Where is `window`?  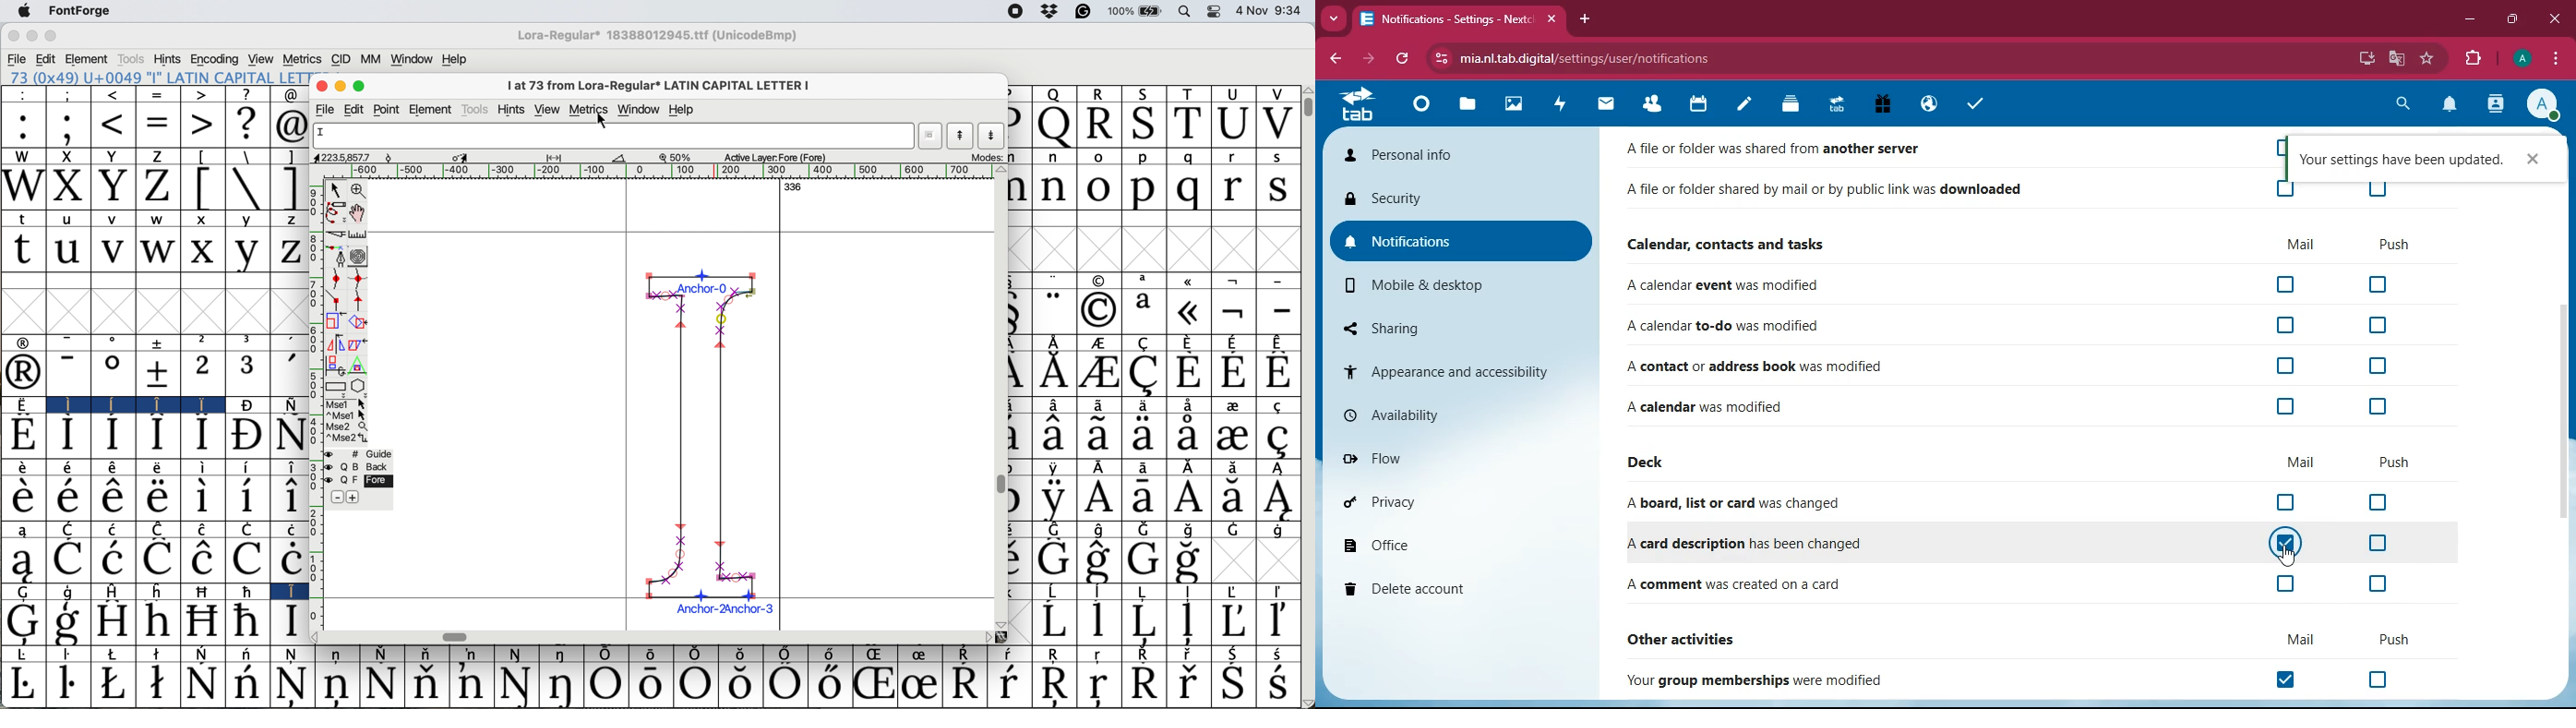 window is located at coordinates (412, 60).